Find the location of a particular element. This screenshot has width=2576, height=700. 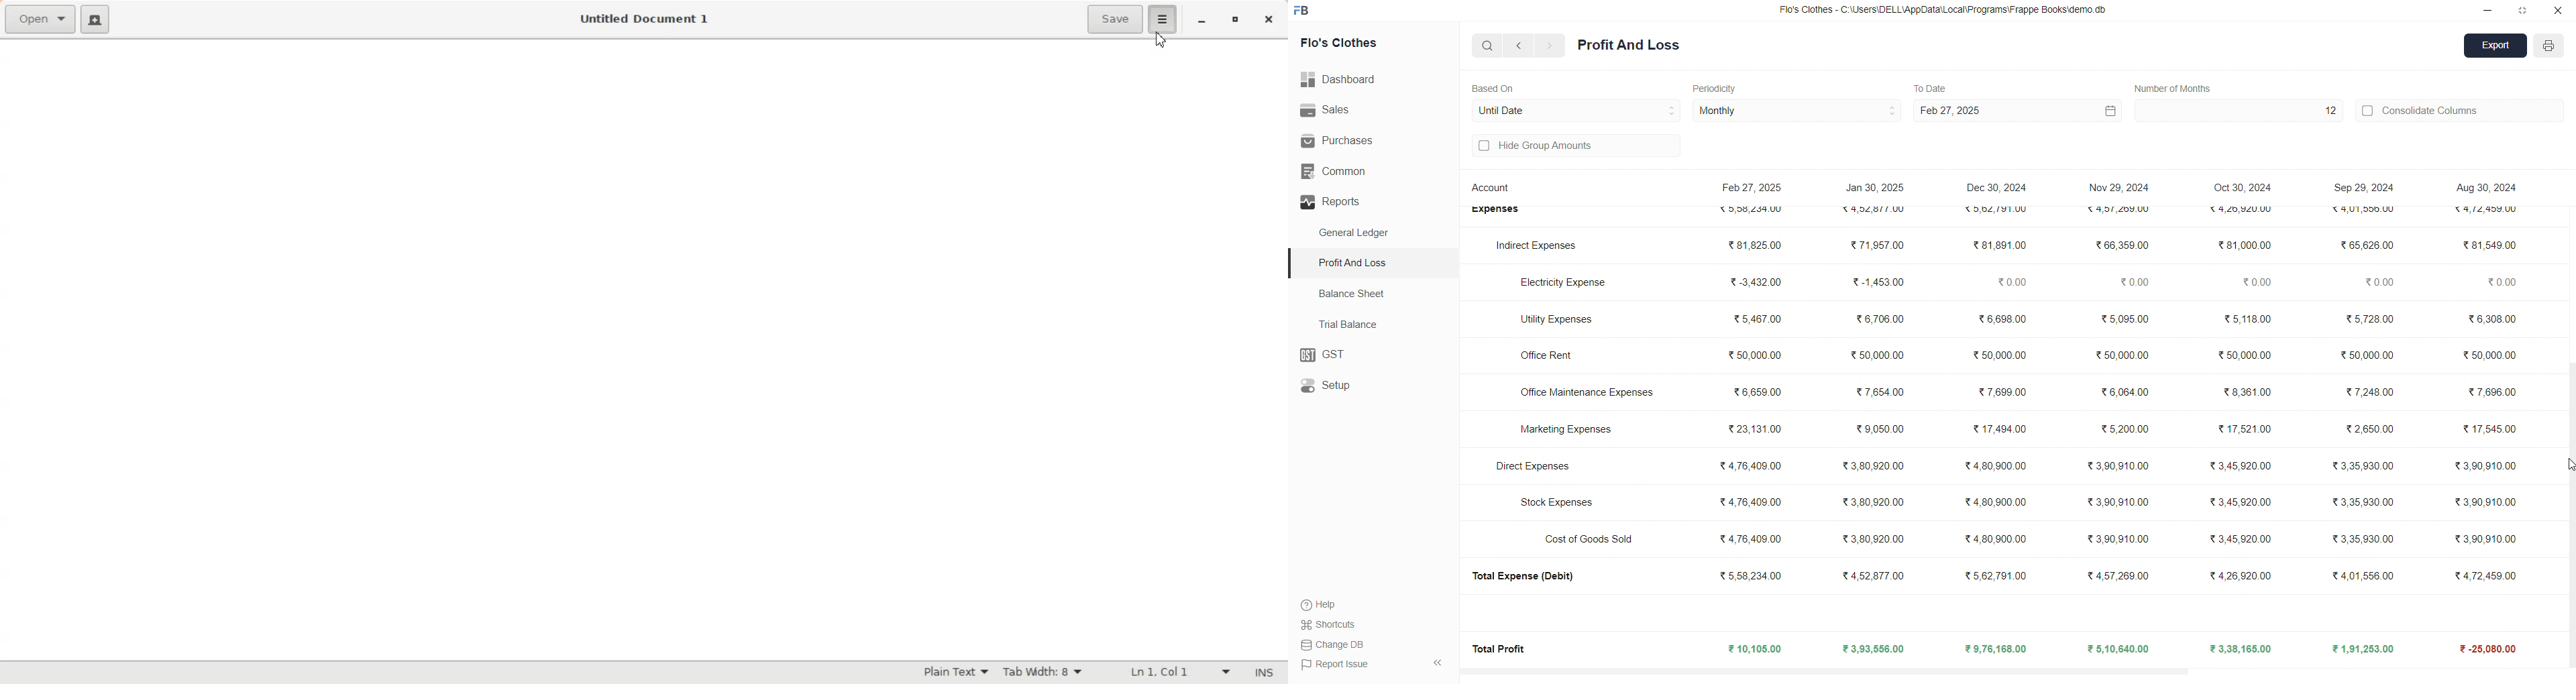

selected is located at coordinates (1296, 264).